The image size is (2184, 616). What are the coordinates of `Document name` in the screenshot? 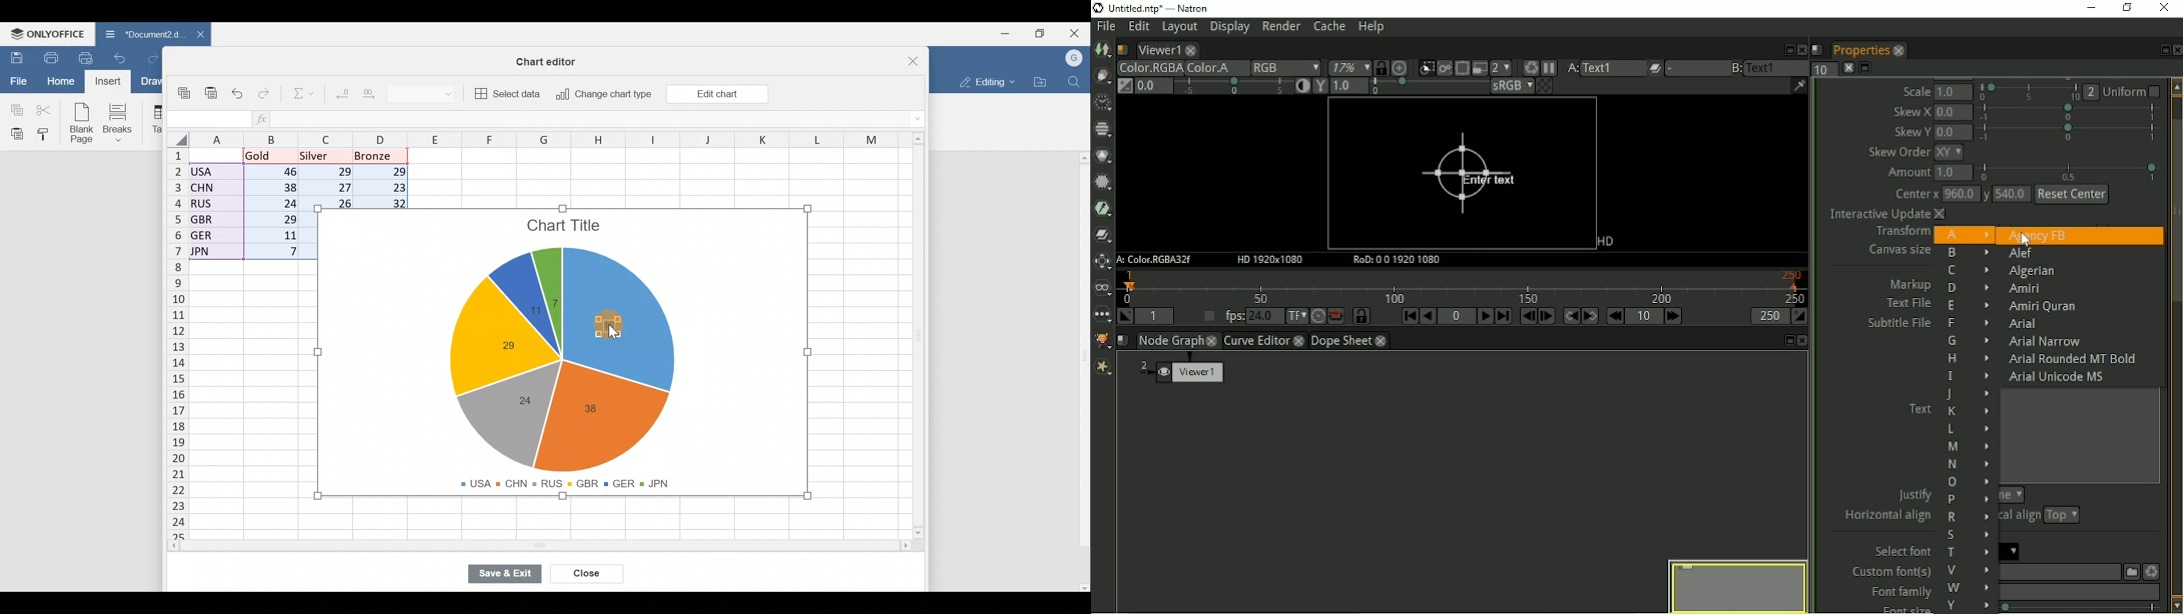 It's located at (141, 35).